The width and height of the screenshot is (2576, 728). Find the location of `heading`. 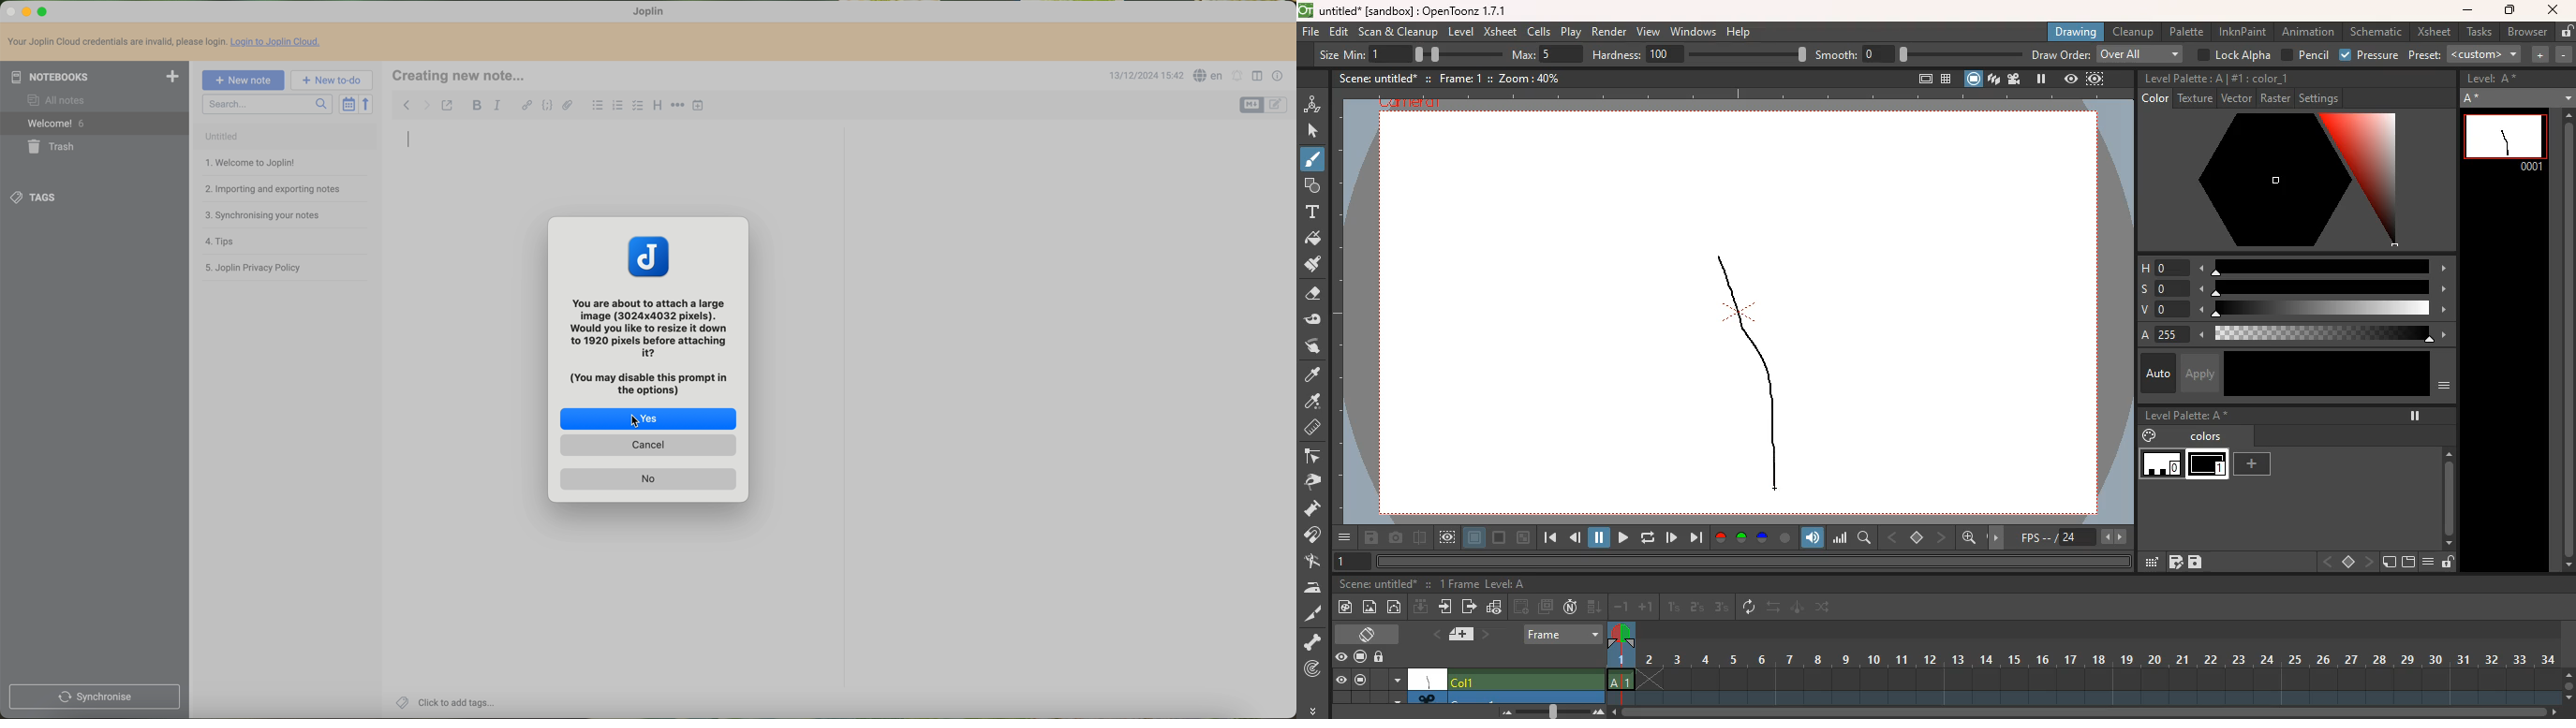

heading is located at coordinates (658, 106).